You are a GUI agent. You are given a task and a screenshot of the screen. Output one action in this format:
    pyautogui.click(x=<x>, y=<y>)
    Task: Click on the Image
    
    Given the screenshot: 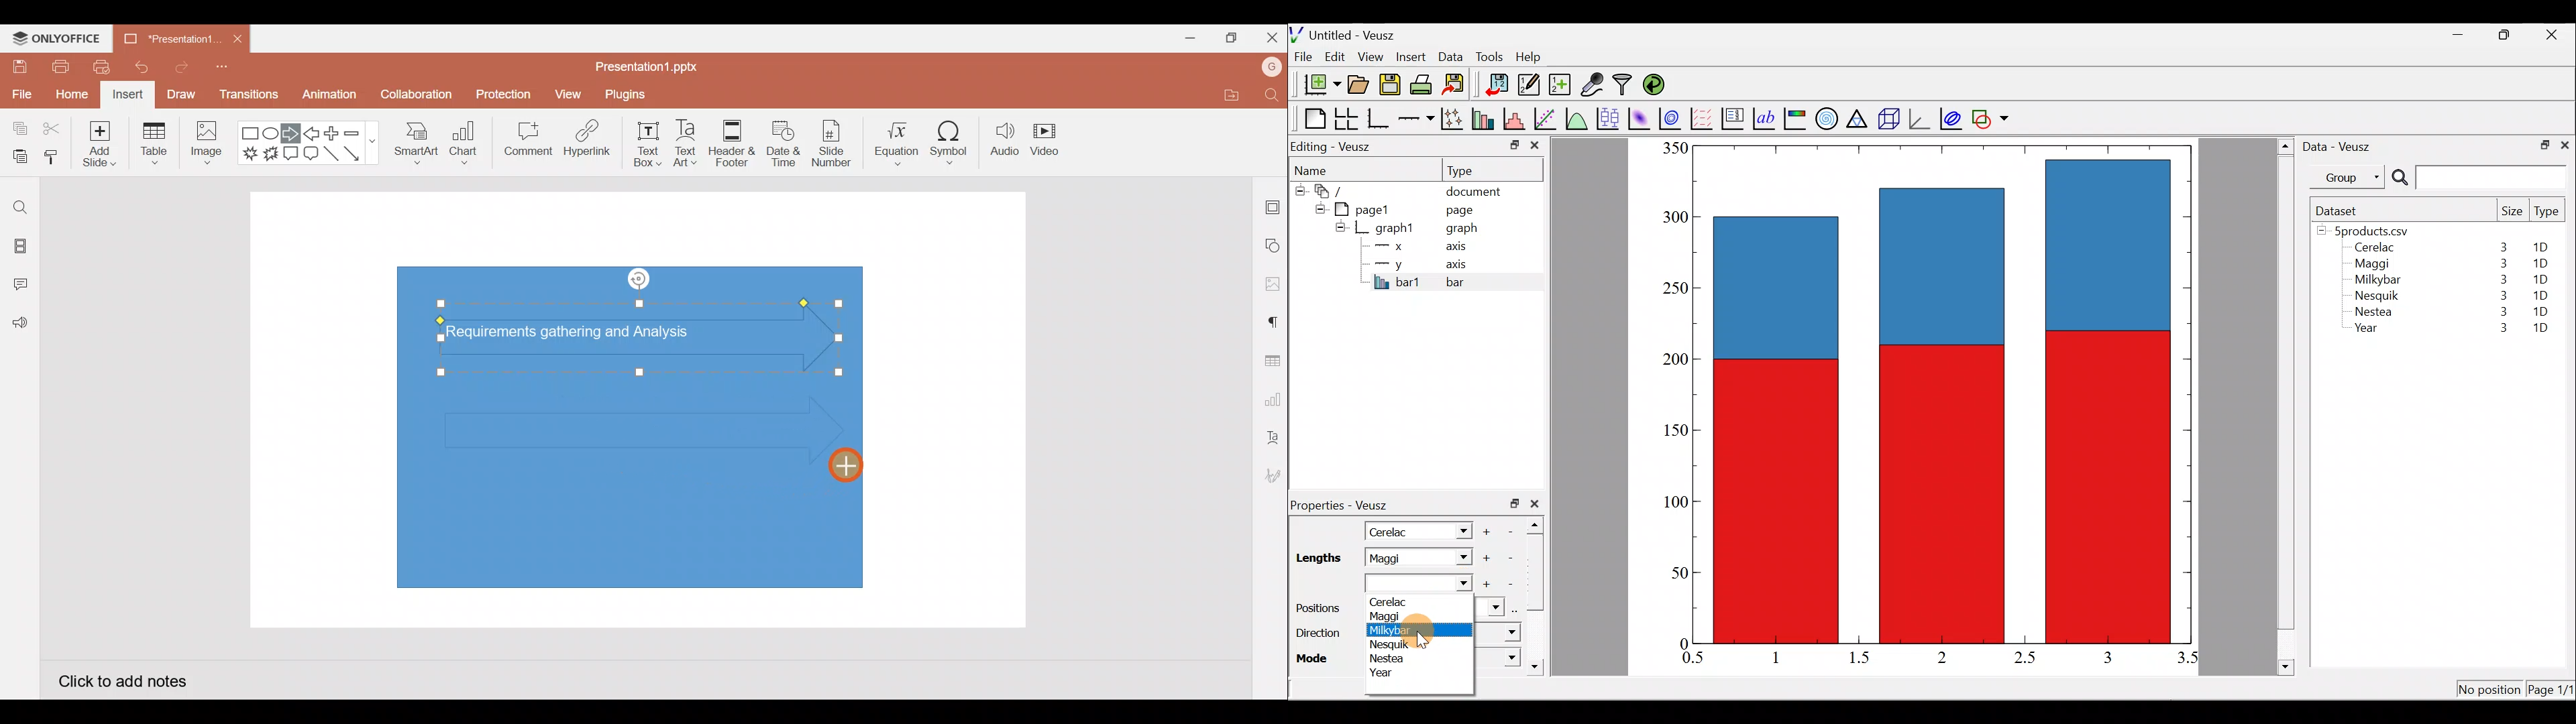 What is the action you would take?
    pyautogui.click(x=204, y=146)
    